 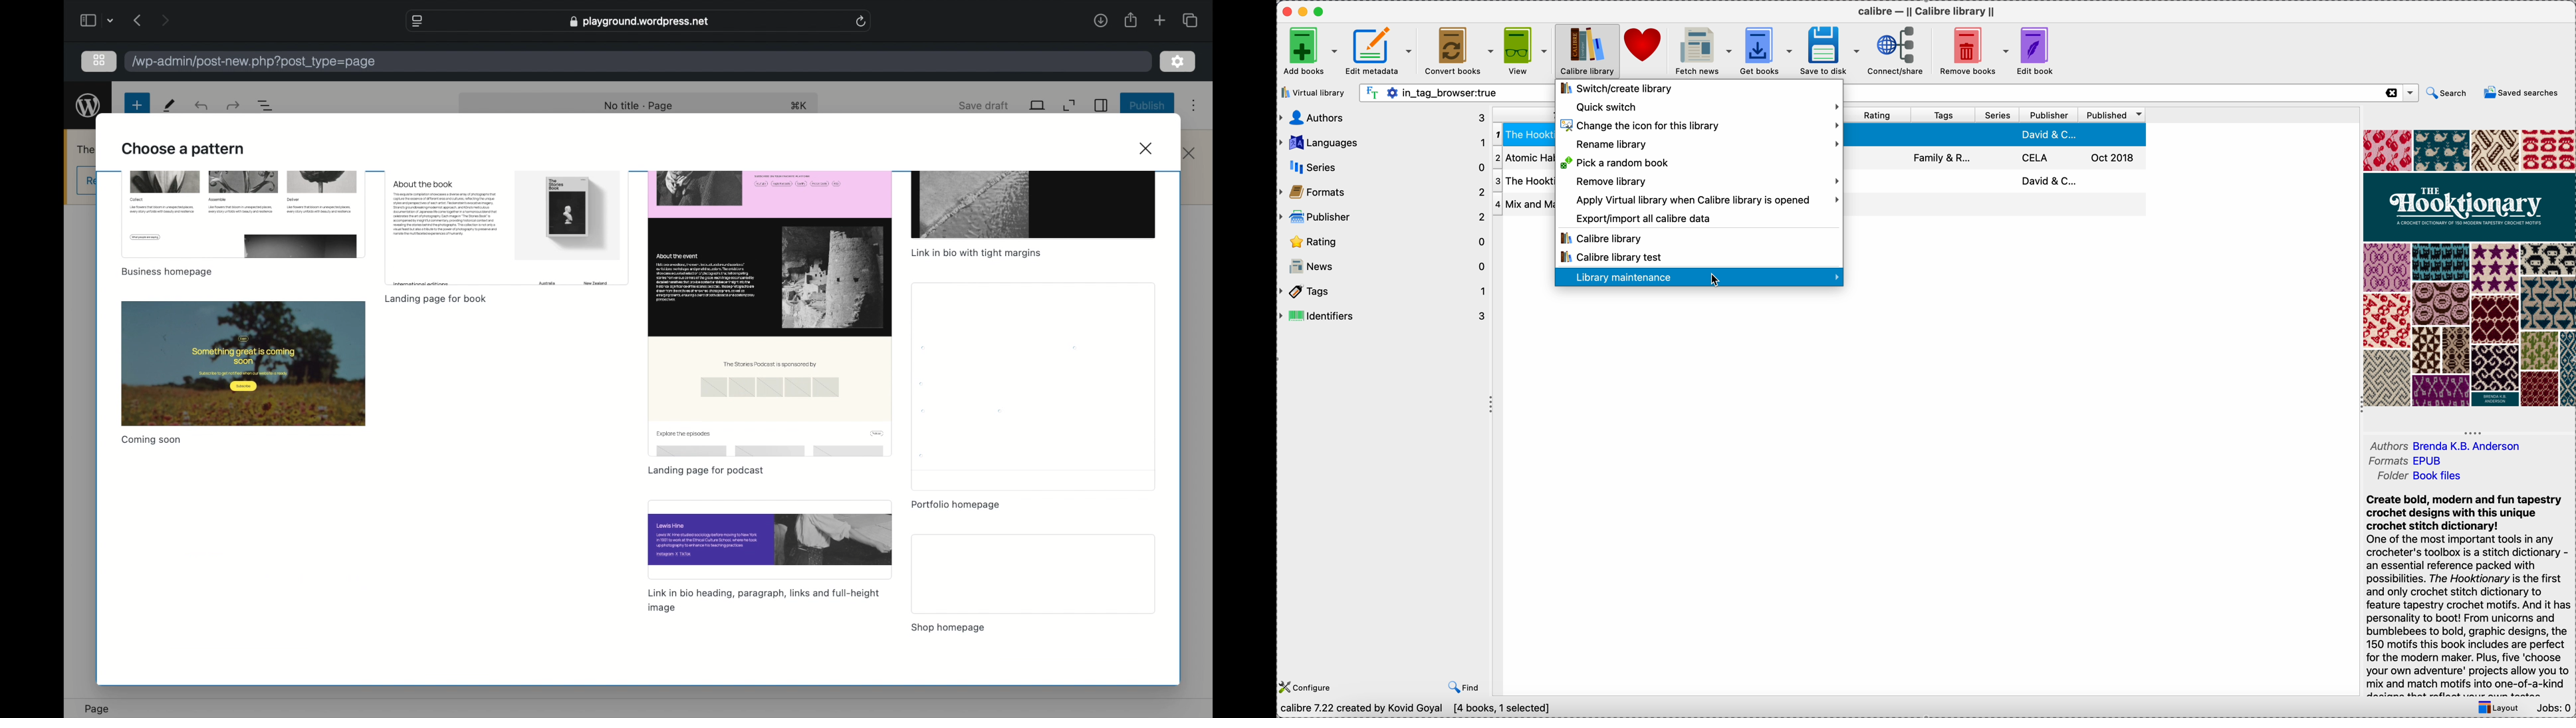 What do you see at coordinates (1709, 145) in the screenshot?
I see `rename library` at bounding box center [1709, 145].